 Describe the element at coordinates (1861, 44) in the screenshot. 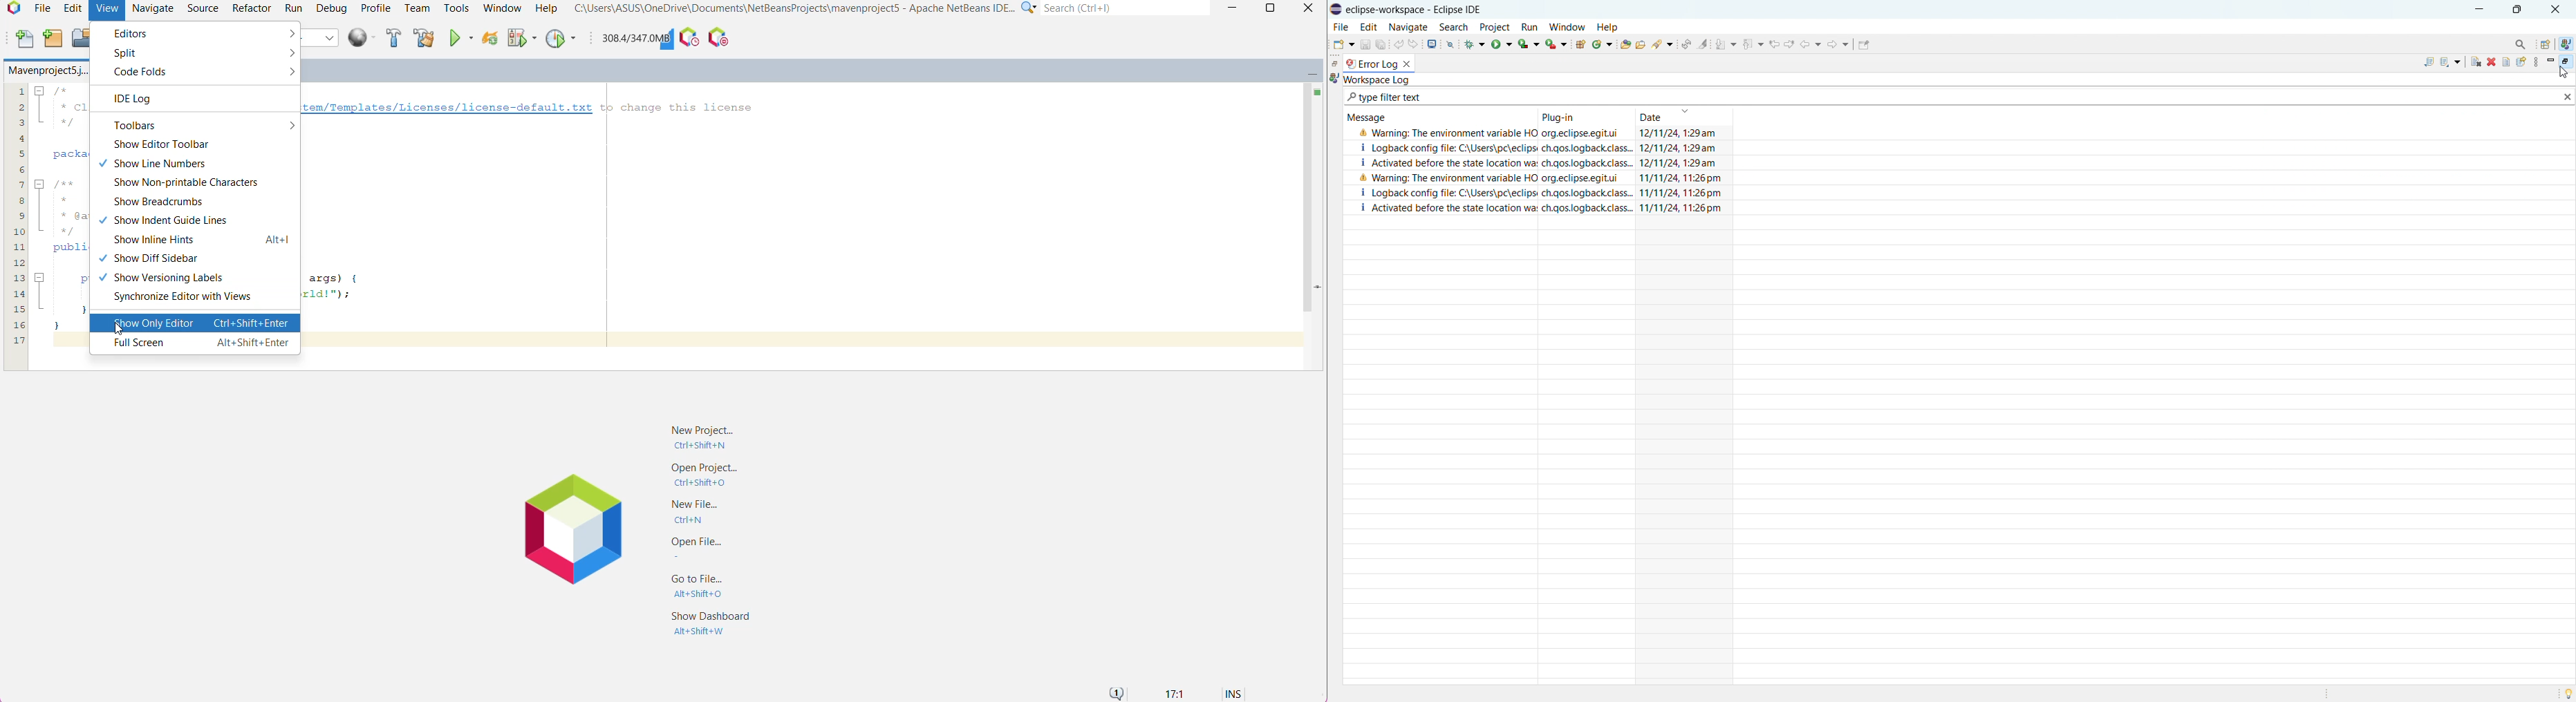

I see `pin editor` at that location.